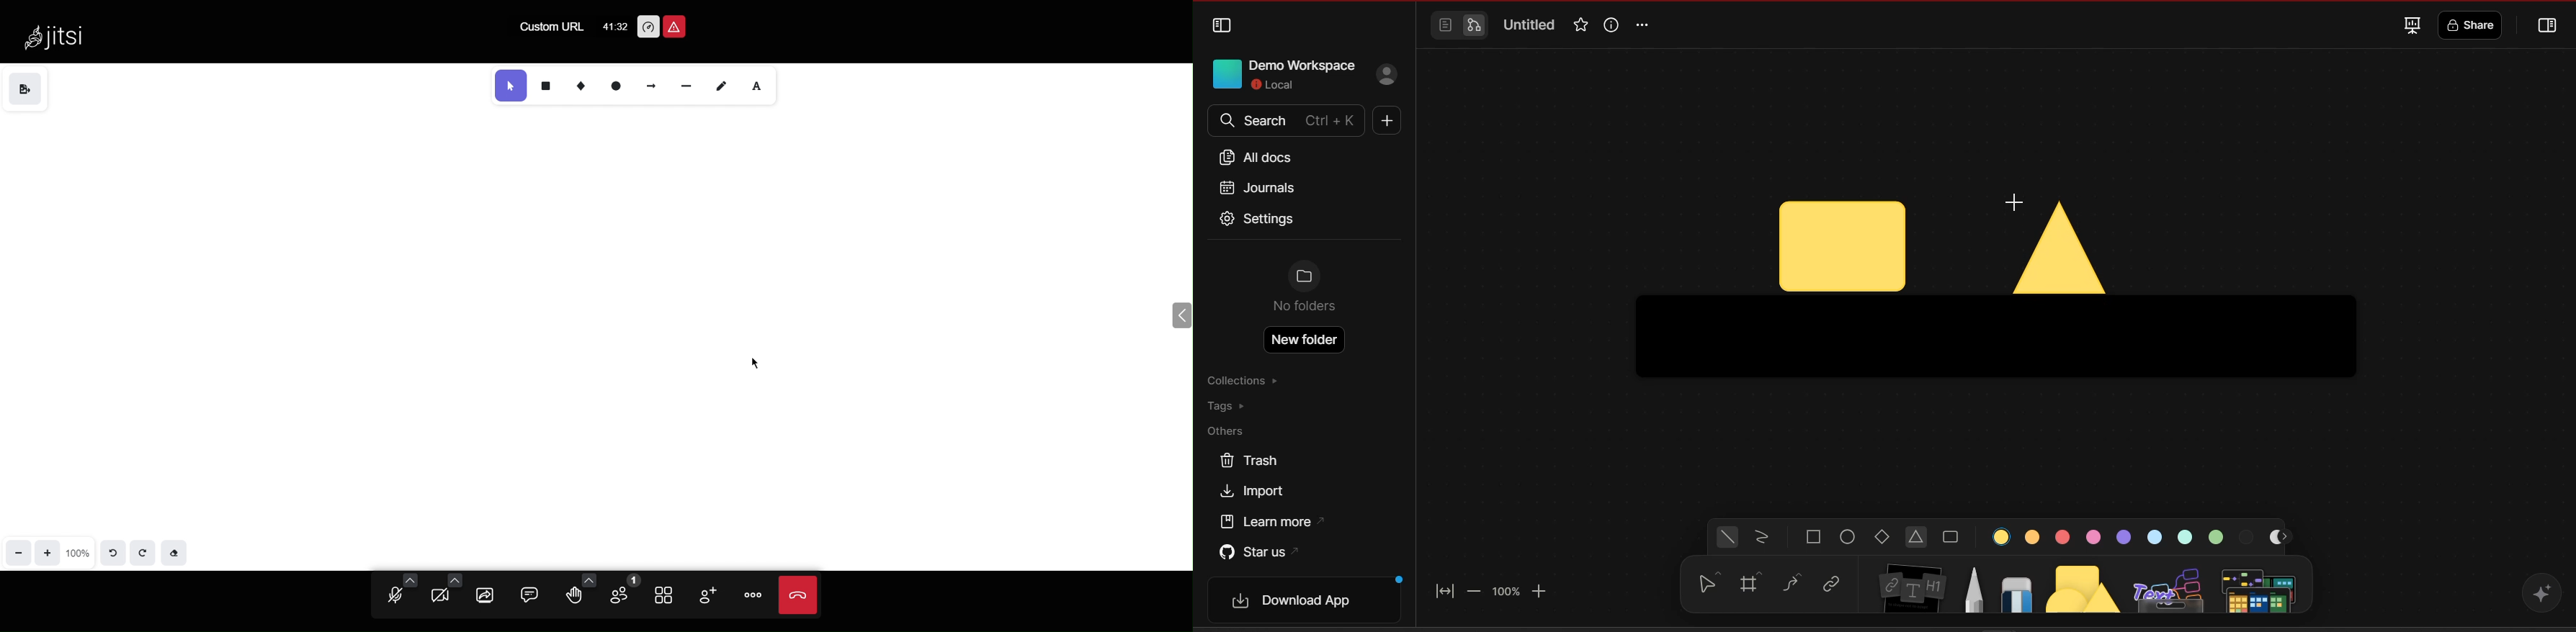  I want to click on Circle, so click(617, 86).